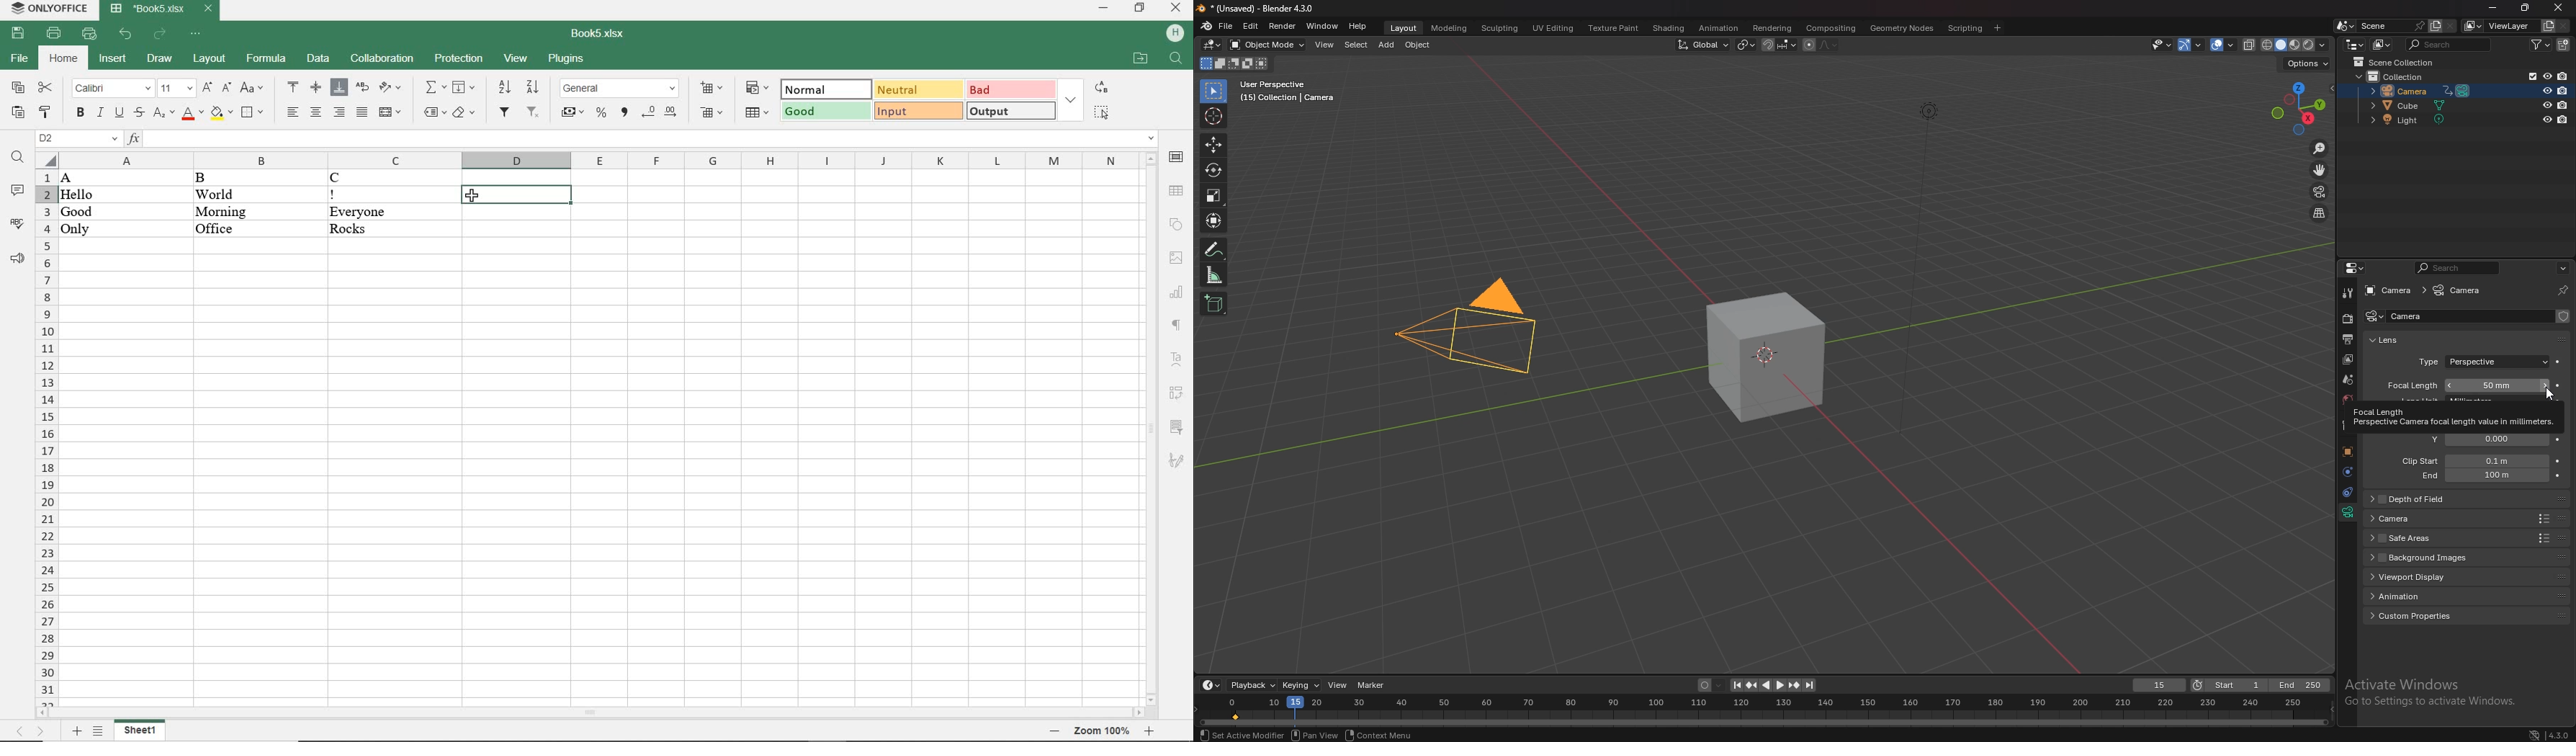 The image size is (2576, 756). I want to click on mode, so click(1234, 63).